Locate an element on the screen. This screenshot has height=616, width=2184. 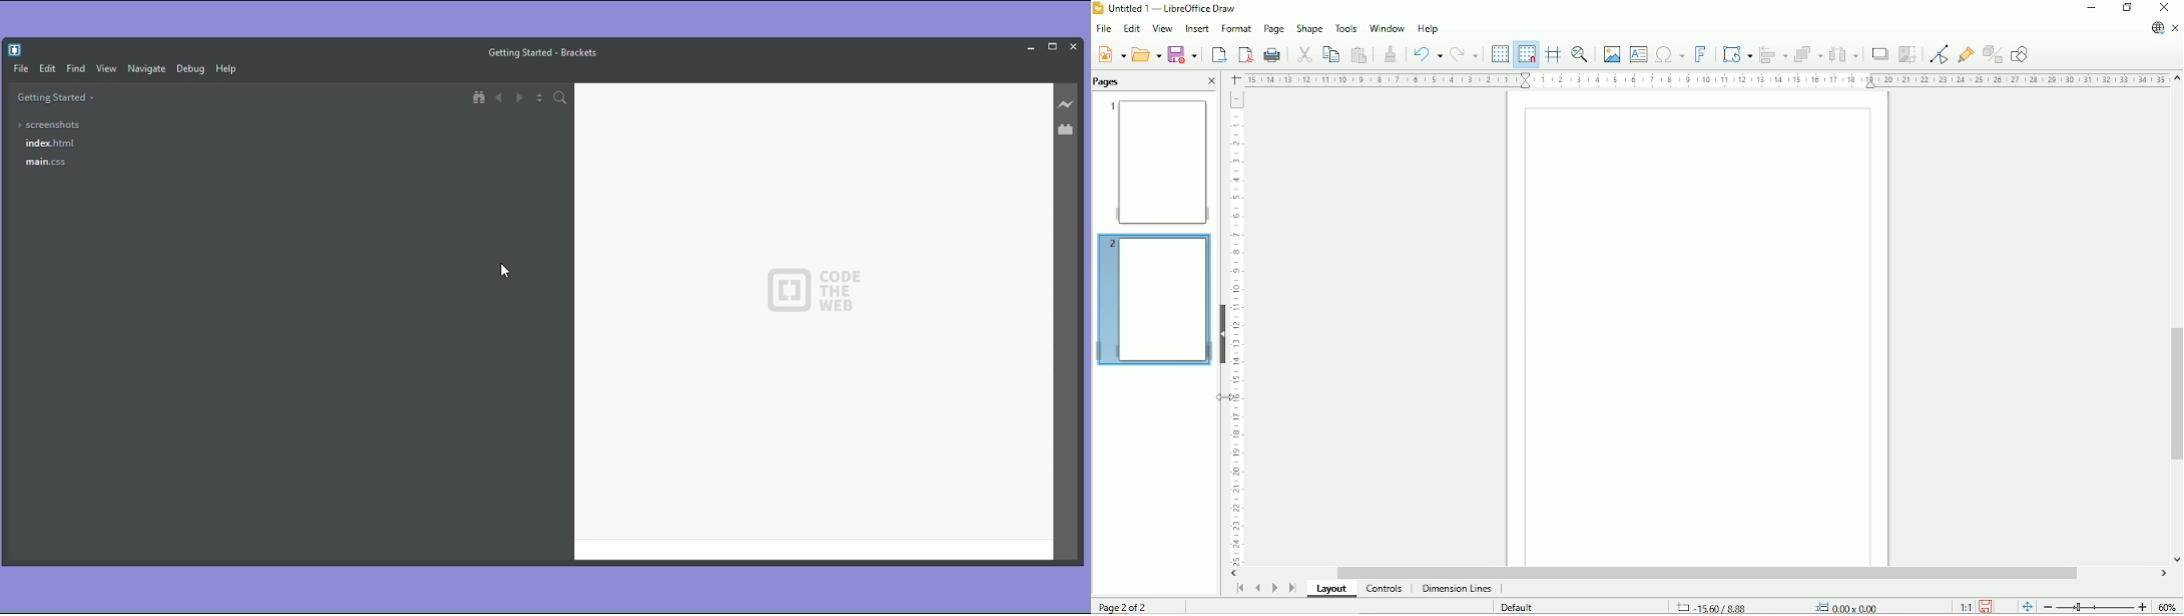
View is located at coordinates (1161, 28).